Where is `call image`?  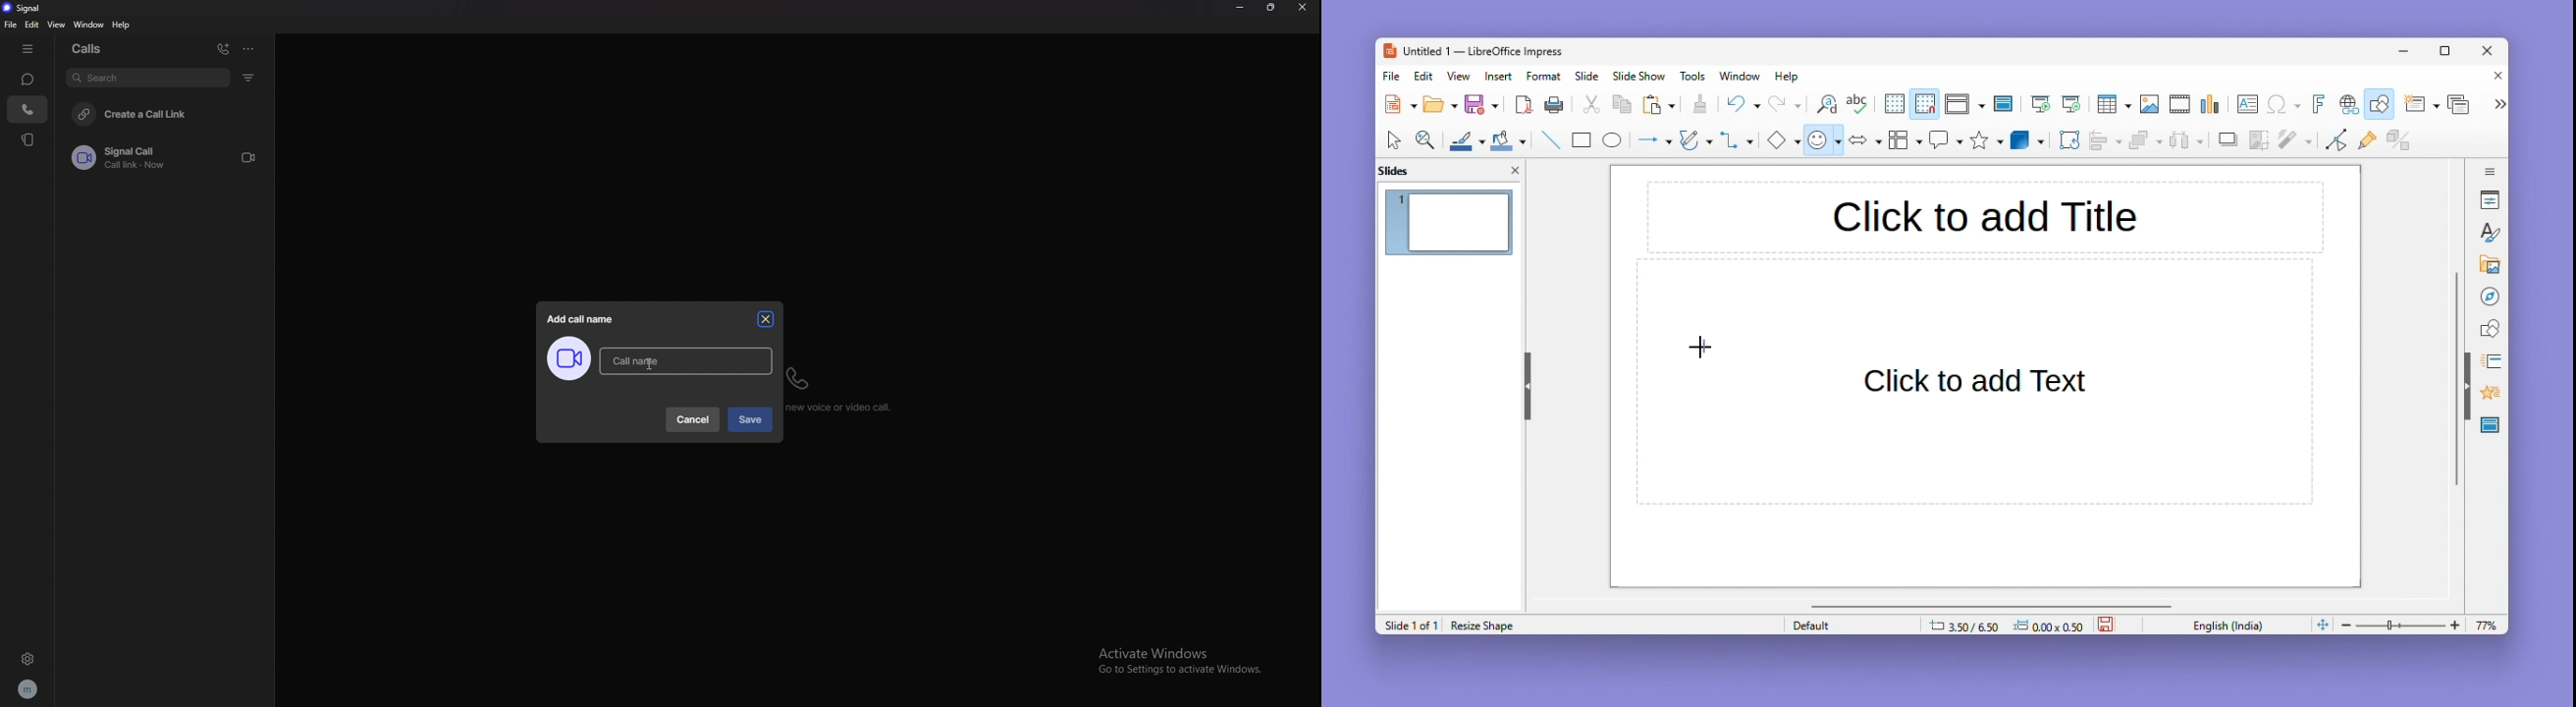 call image is located at coordinates (569, 359).